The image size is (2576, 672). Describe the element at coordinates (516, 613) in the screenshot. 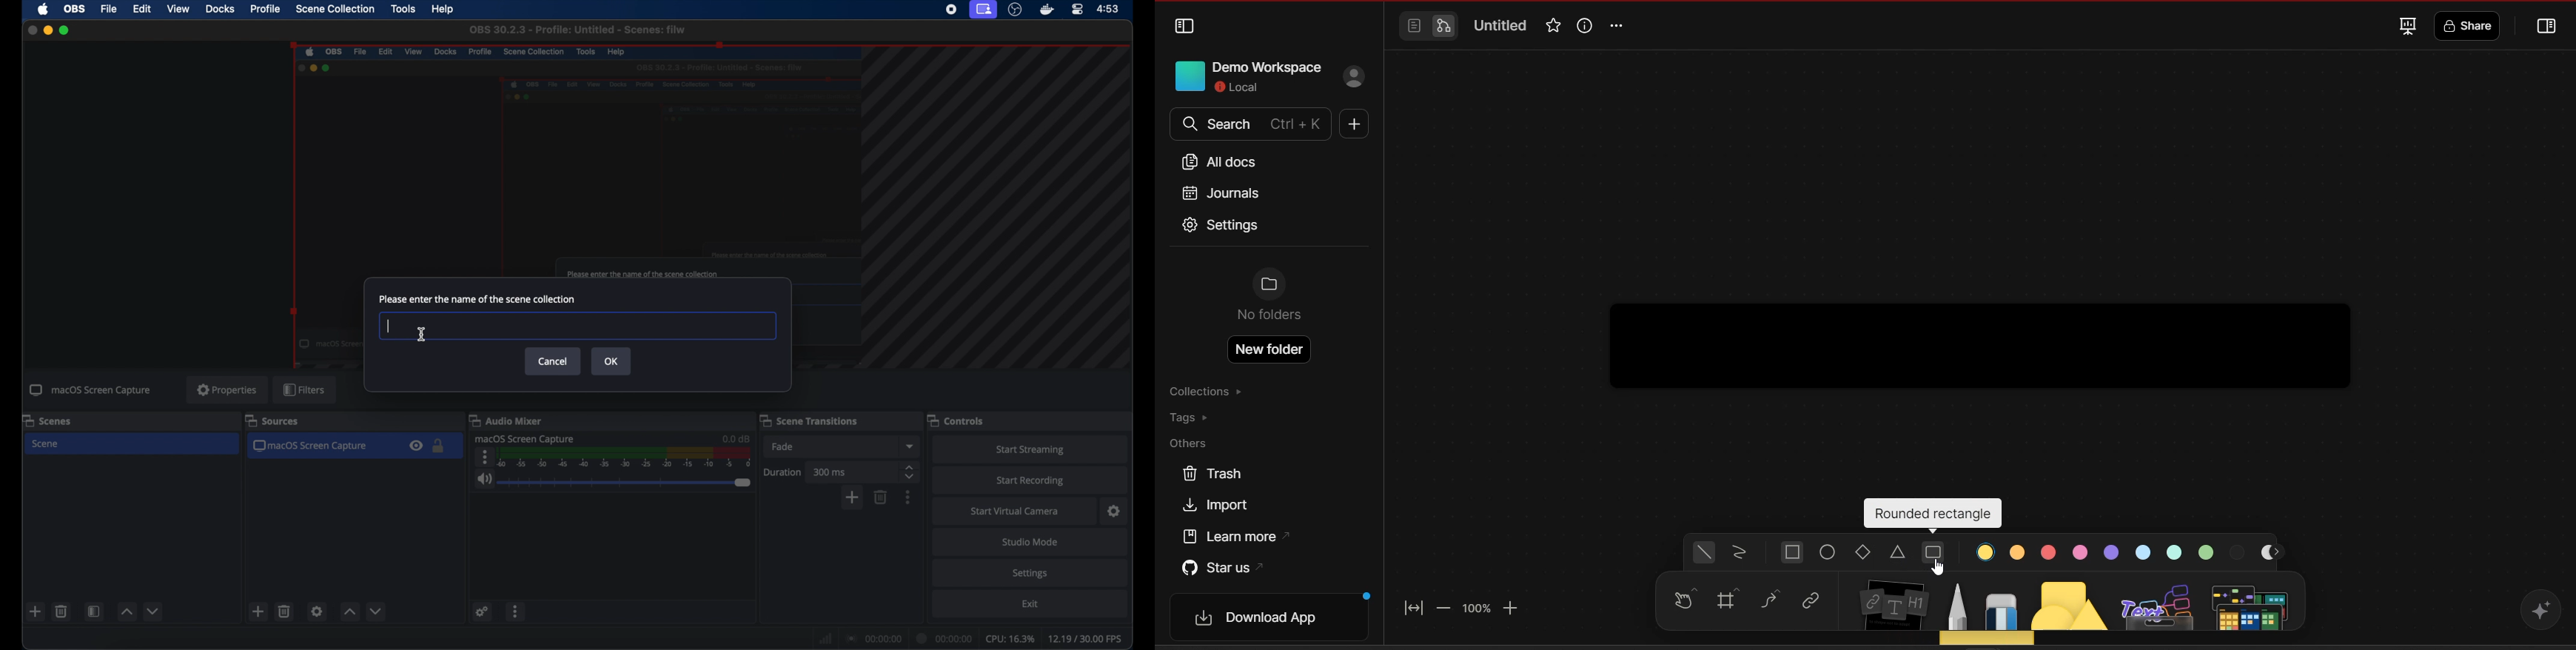

I see `more options` at that location.